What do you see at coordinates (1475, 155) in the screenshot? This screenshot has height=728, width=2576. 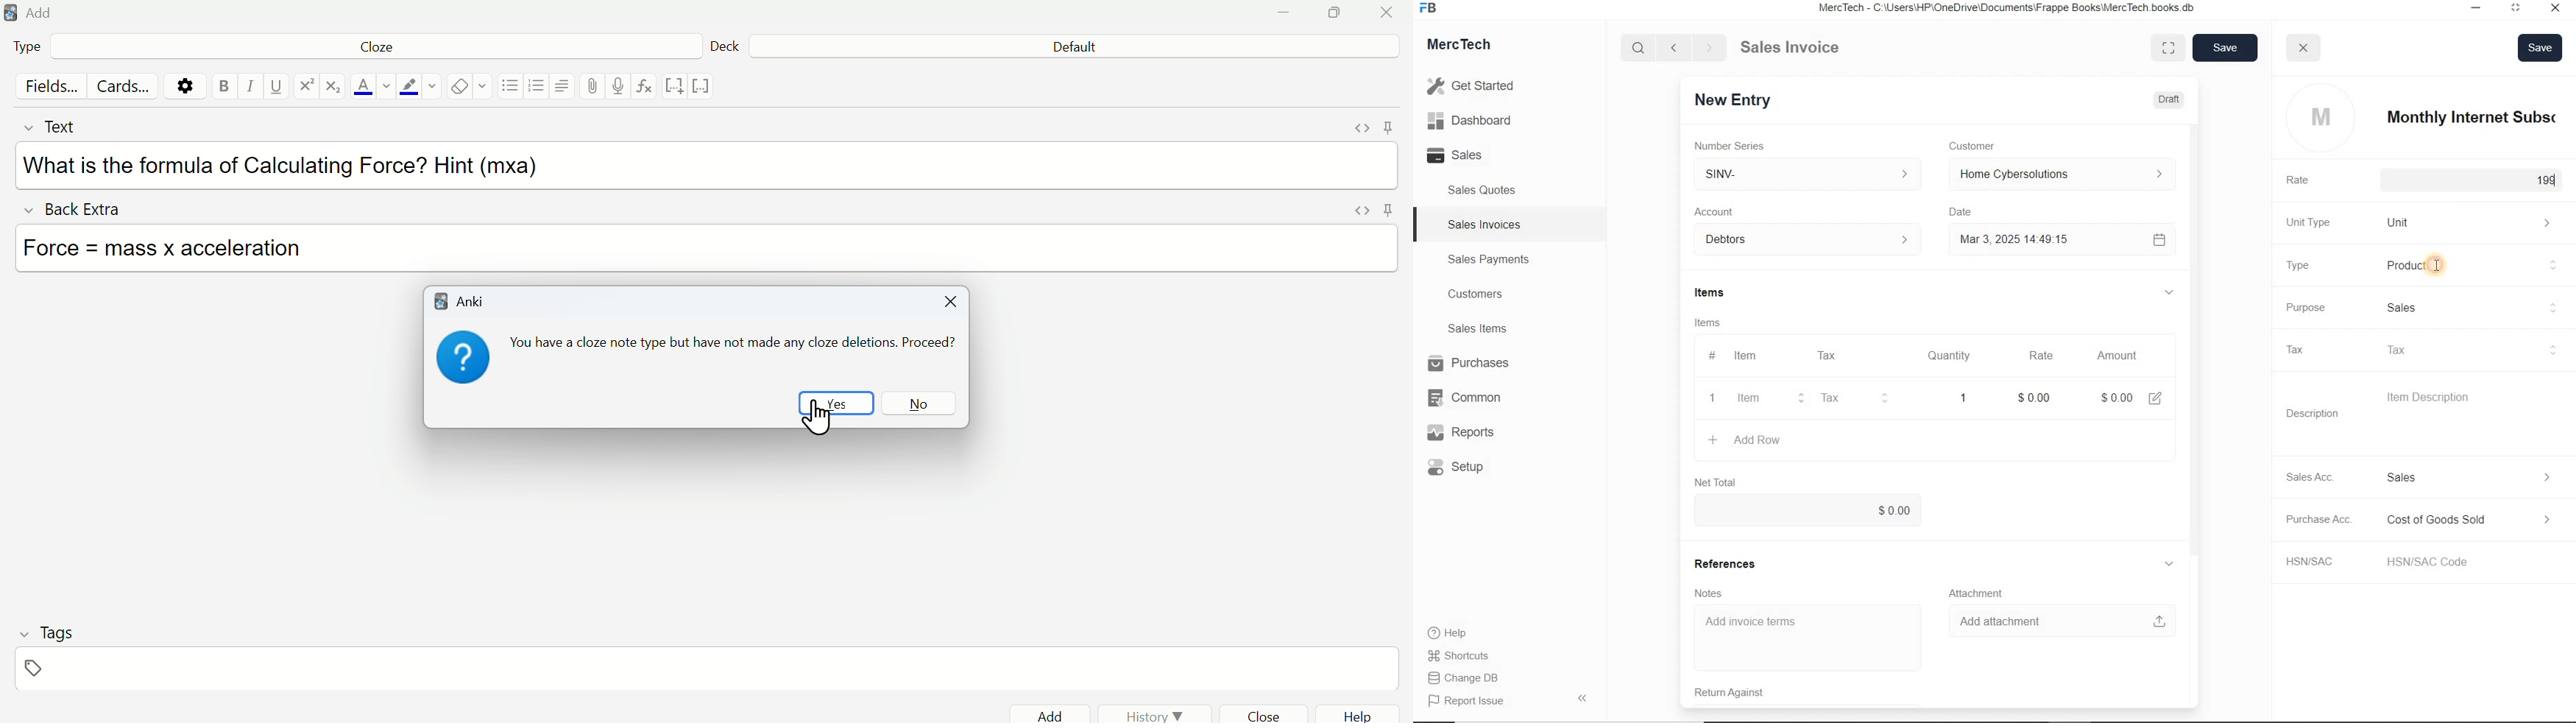 I see `Sales` at bounding box center [1475, 155].